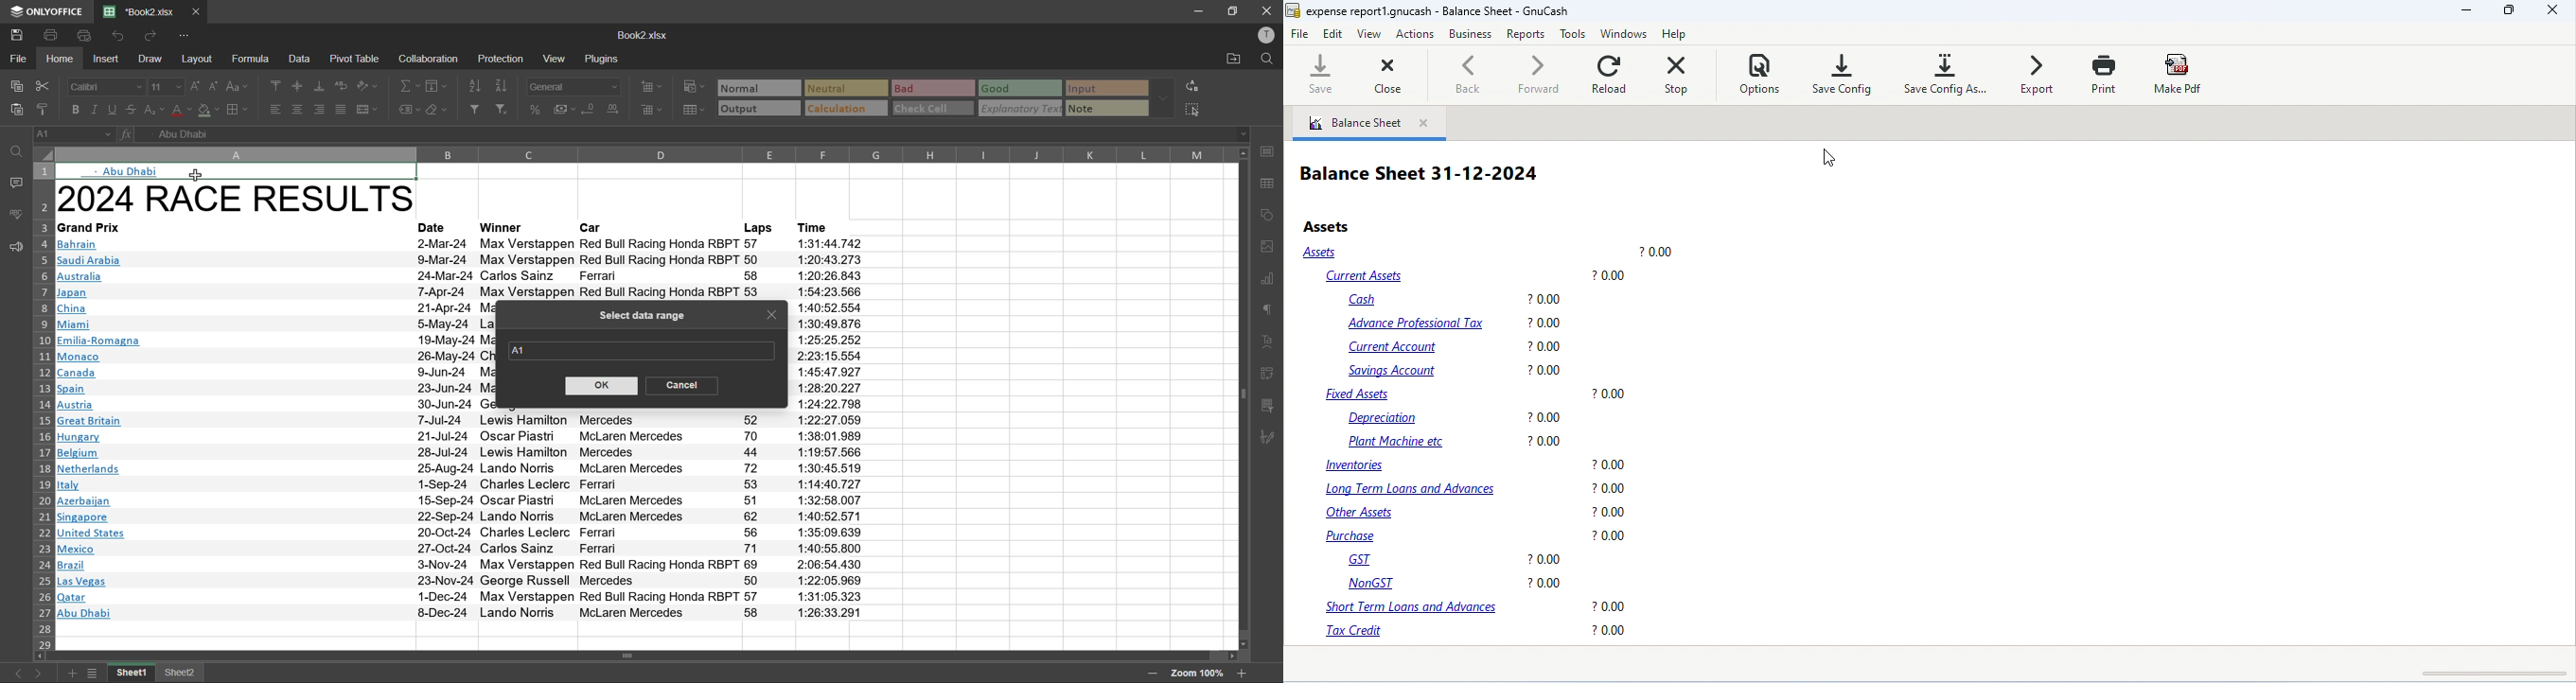 This screenshot has width=2576, height=700. I want to click on increase decimal, so click(618, 110).